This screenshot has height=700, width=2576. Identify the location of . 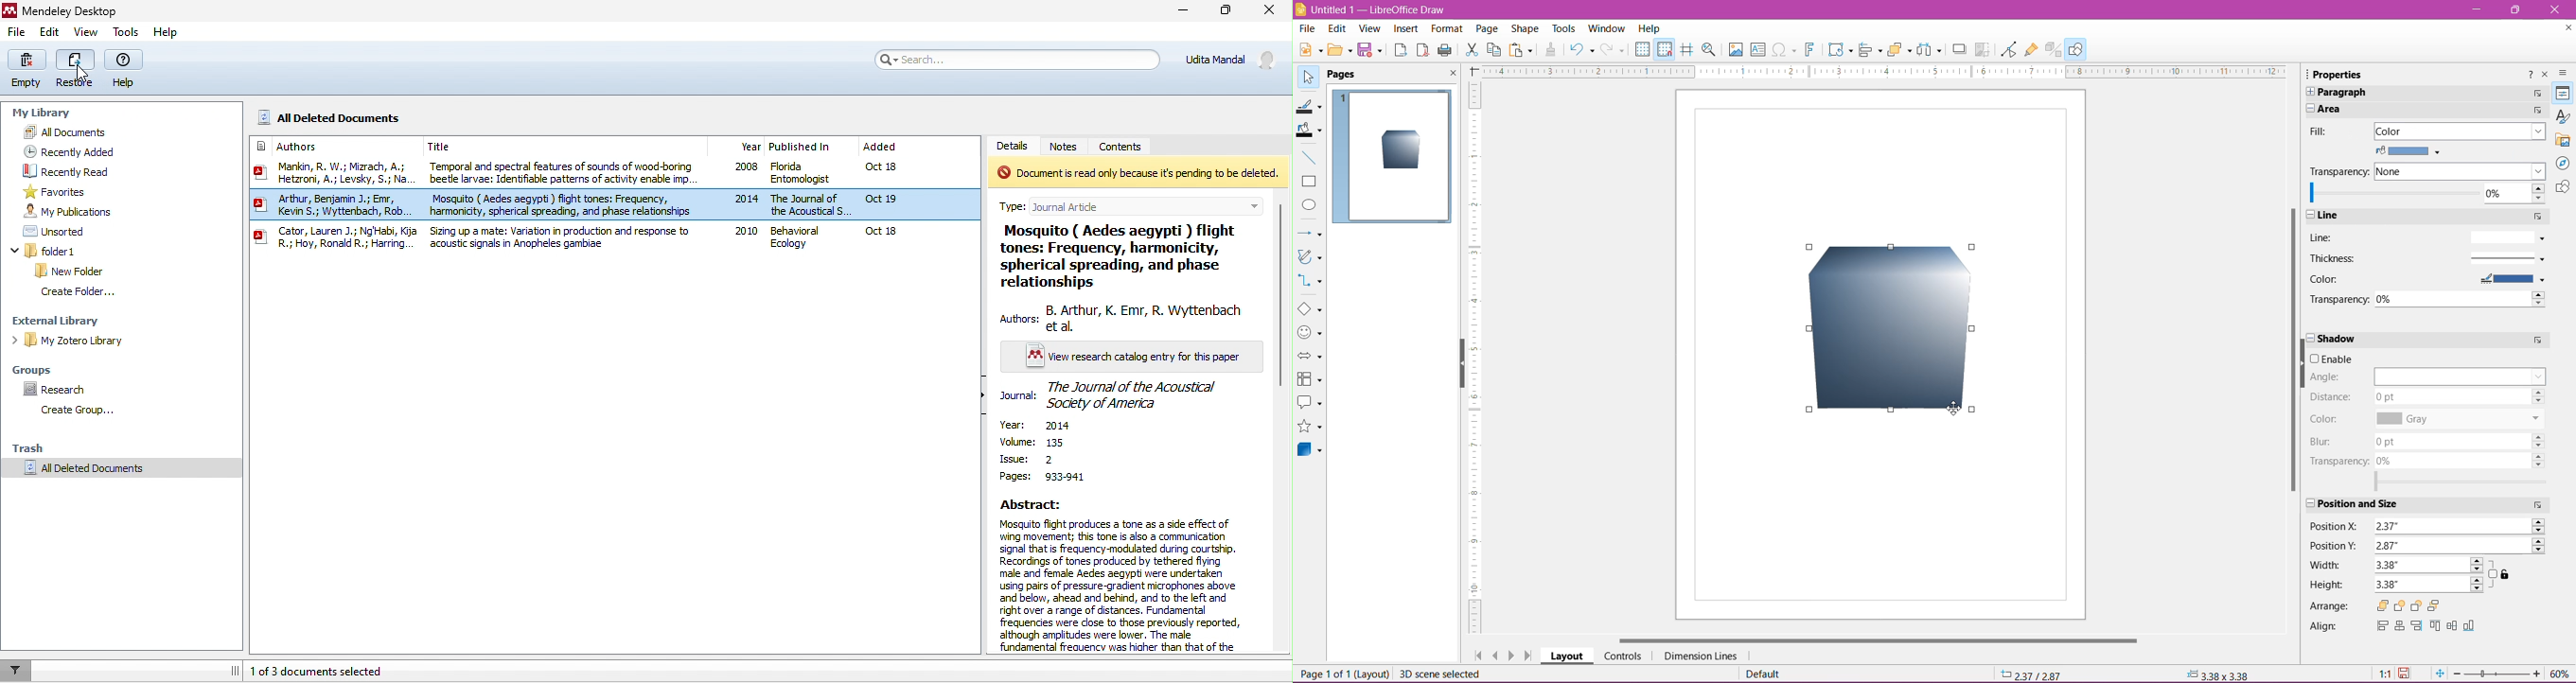
(1614, 49).